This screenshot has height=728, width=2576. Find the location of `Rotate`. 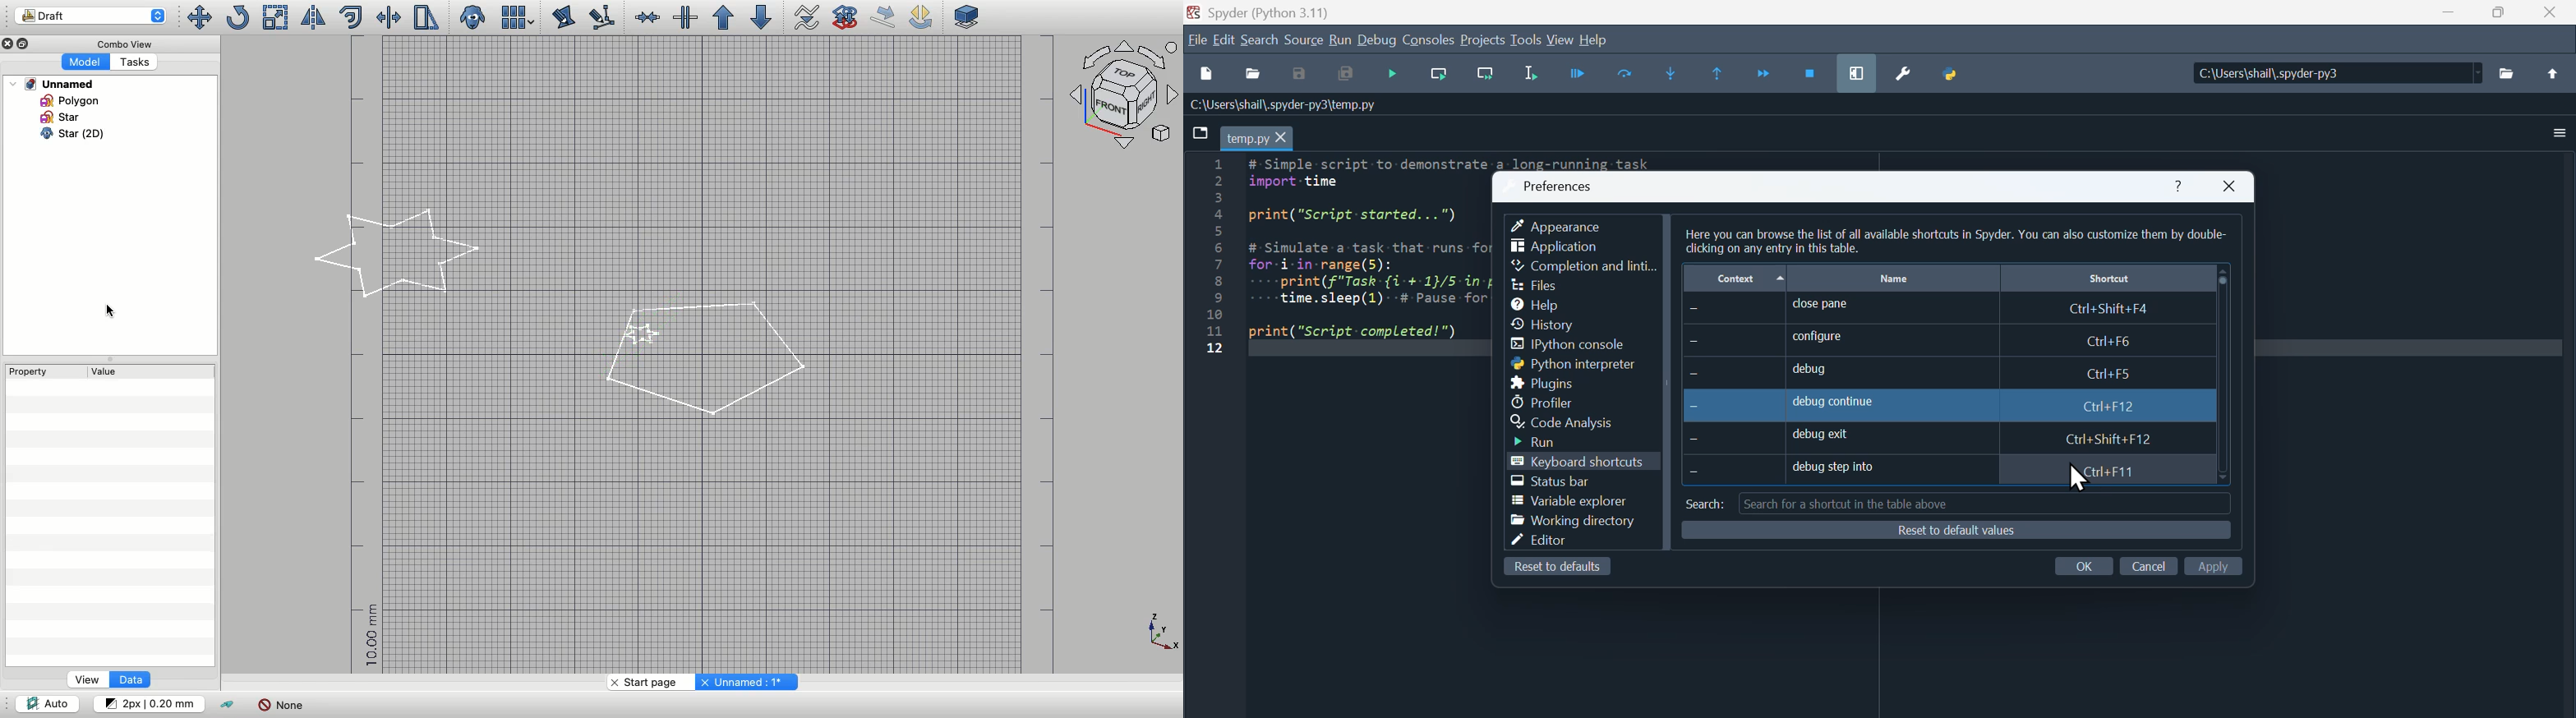

Rotate is located at coordinates (237, 17).